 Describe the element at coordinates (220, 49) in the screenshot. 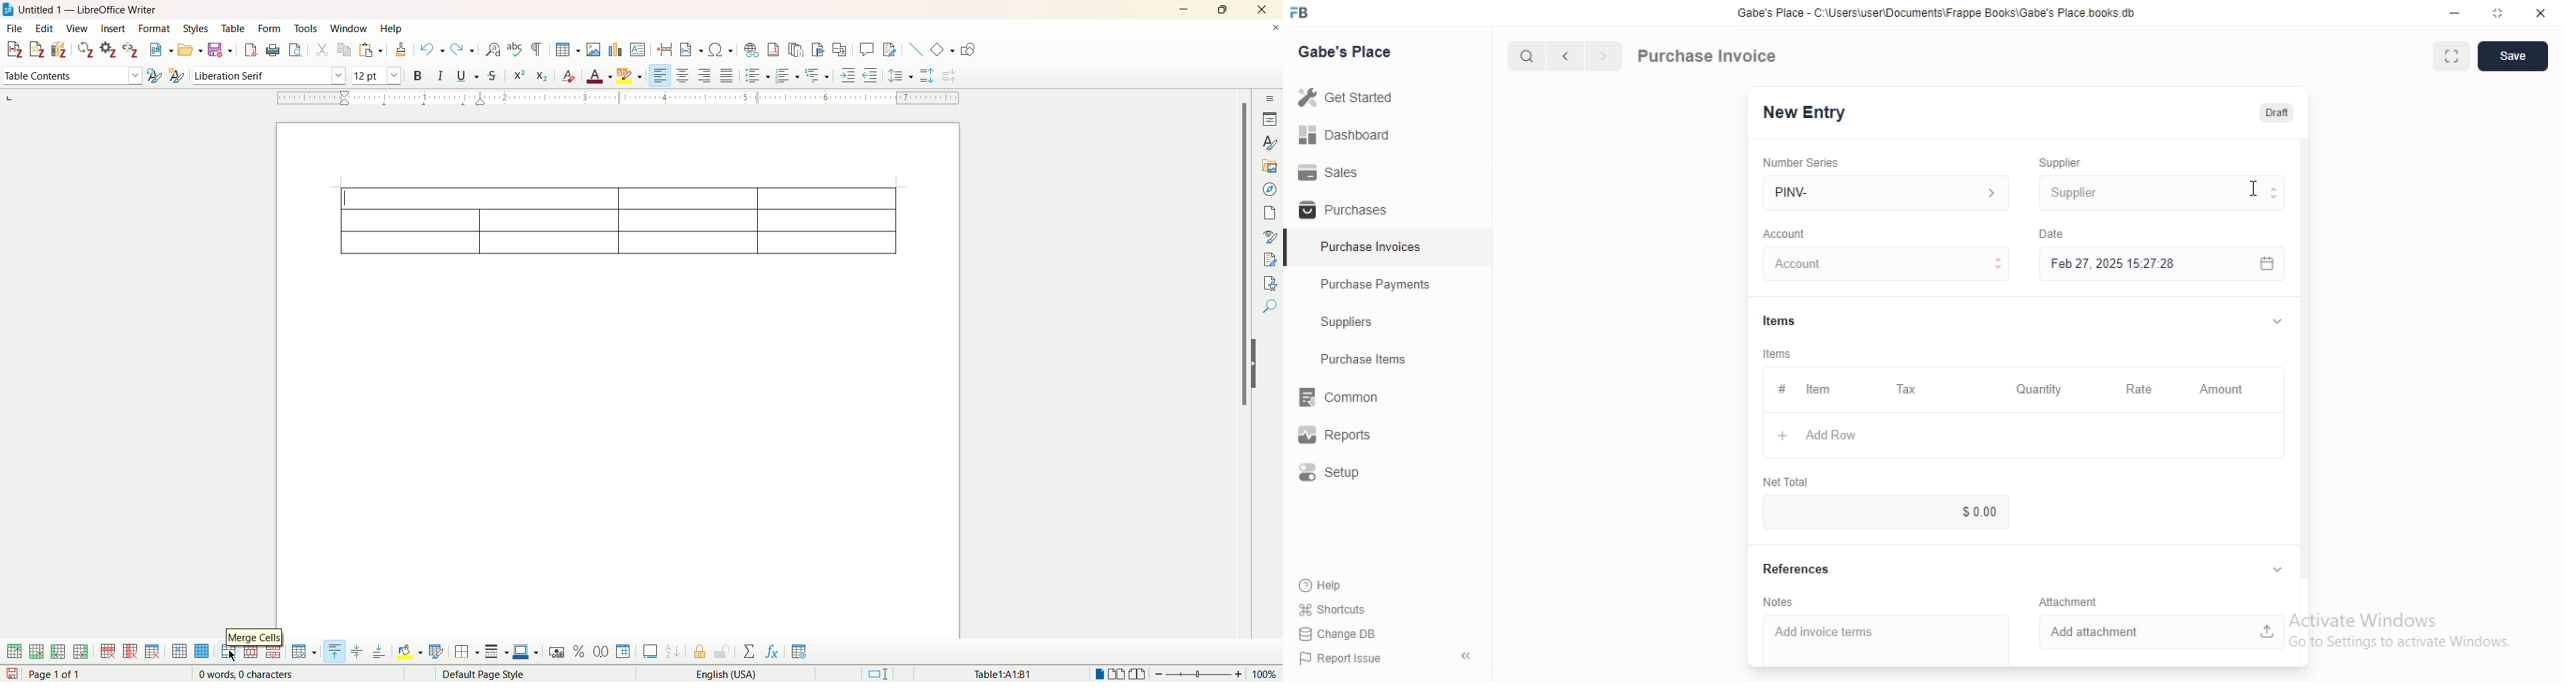

I see `save` at that location.